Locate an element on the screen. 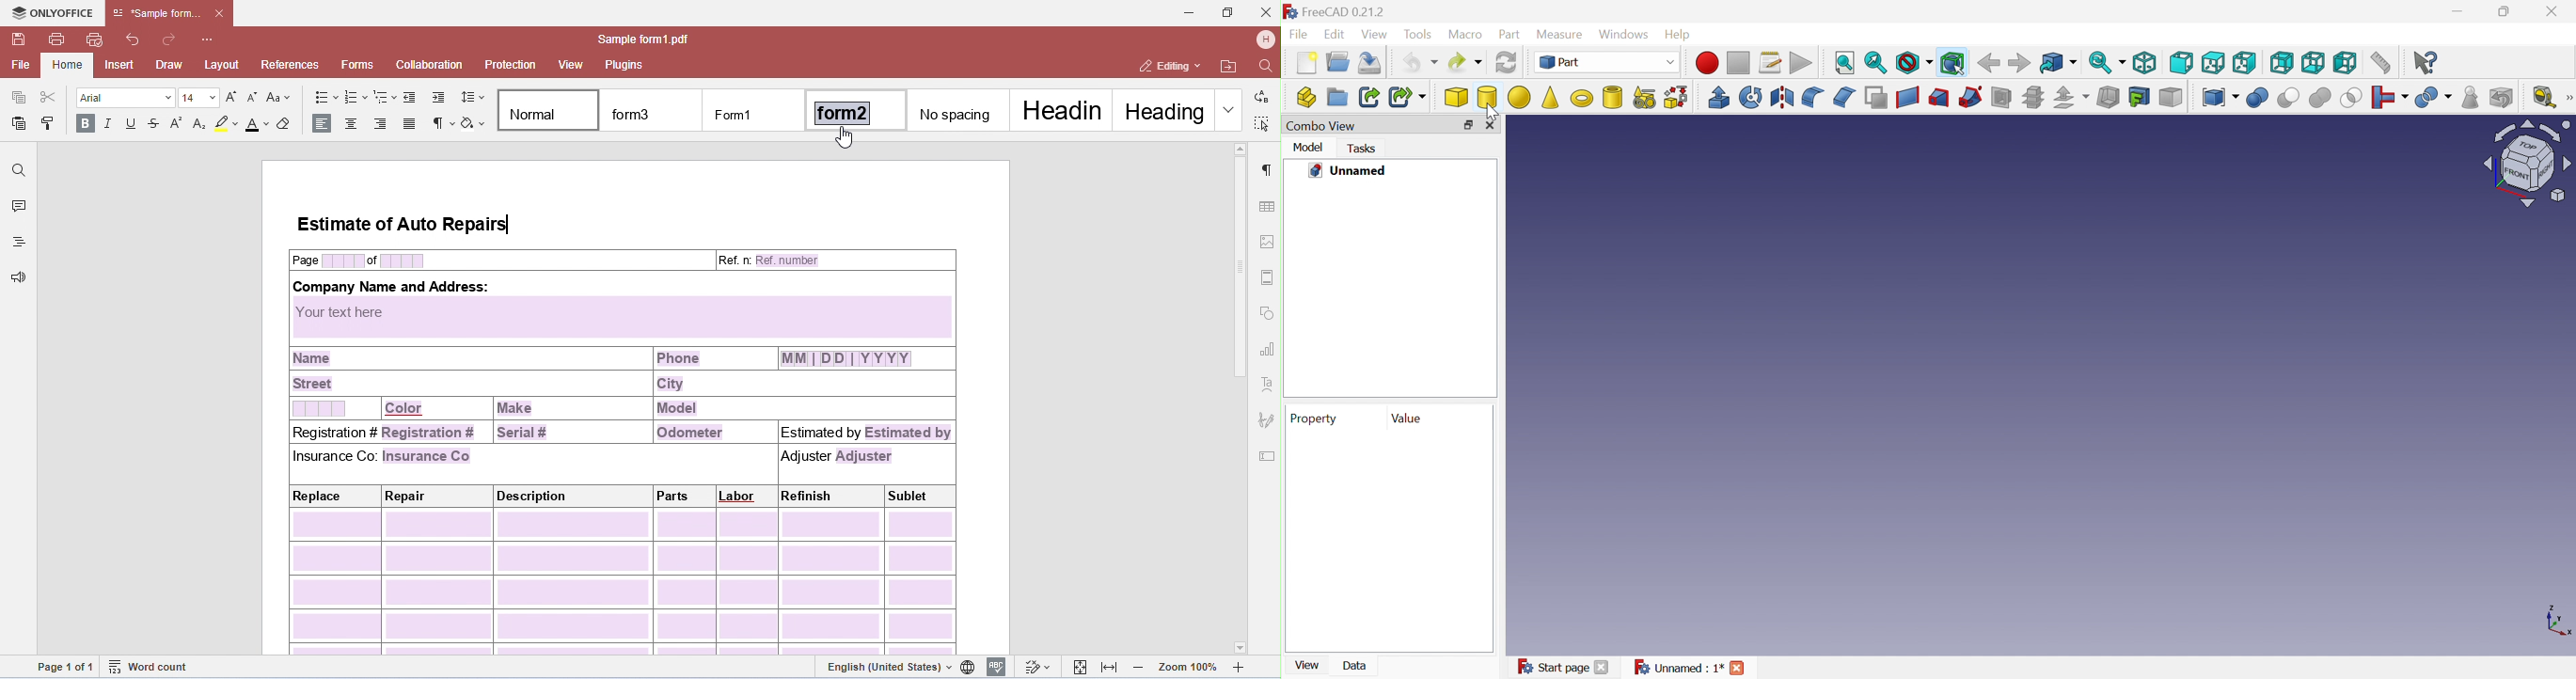 This screenshot has height=700, width=2576. [Measure] is located at coordinates (2569, 98).